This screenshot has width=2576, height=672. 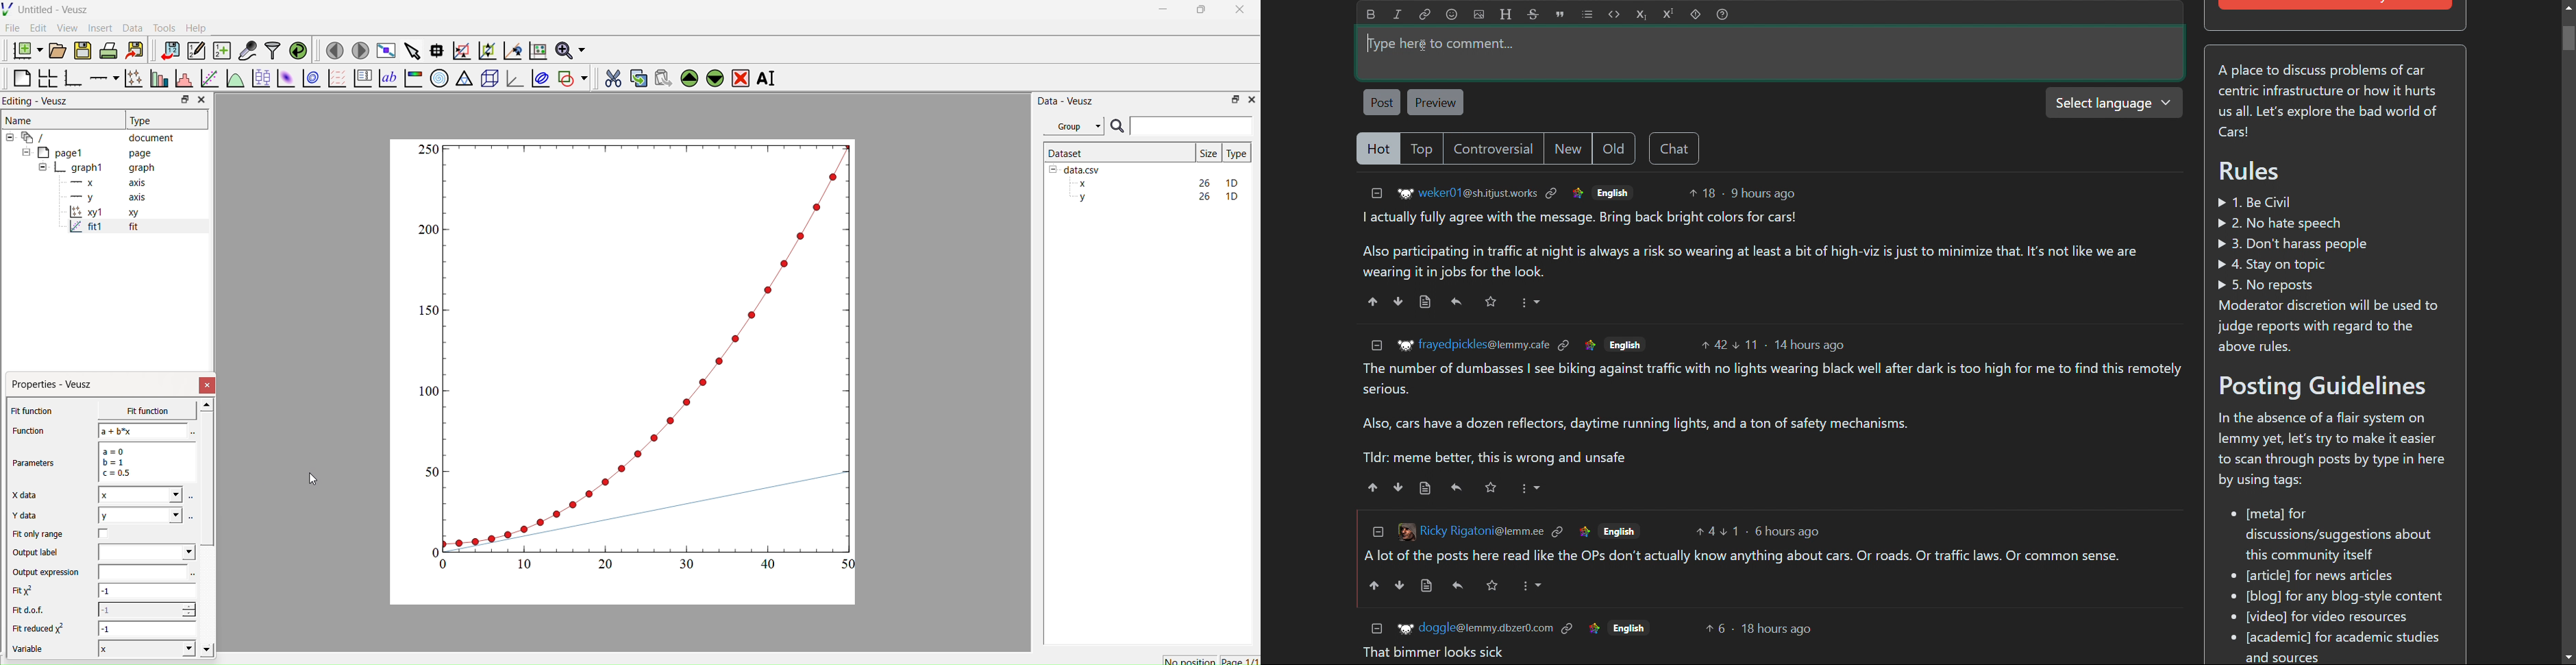 I want to click on Search, so click(x=1117, y=127).